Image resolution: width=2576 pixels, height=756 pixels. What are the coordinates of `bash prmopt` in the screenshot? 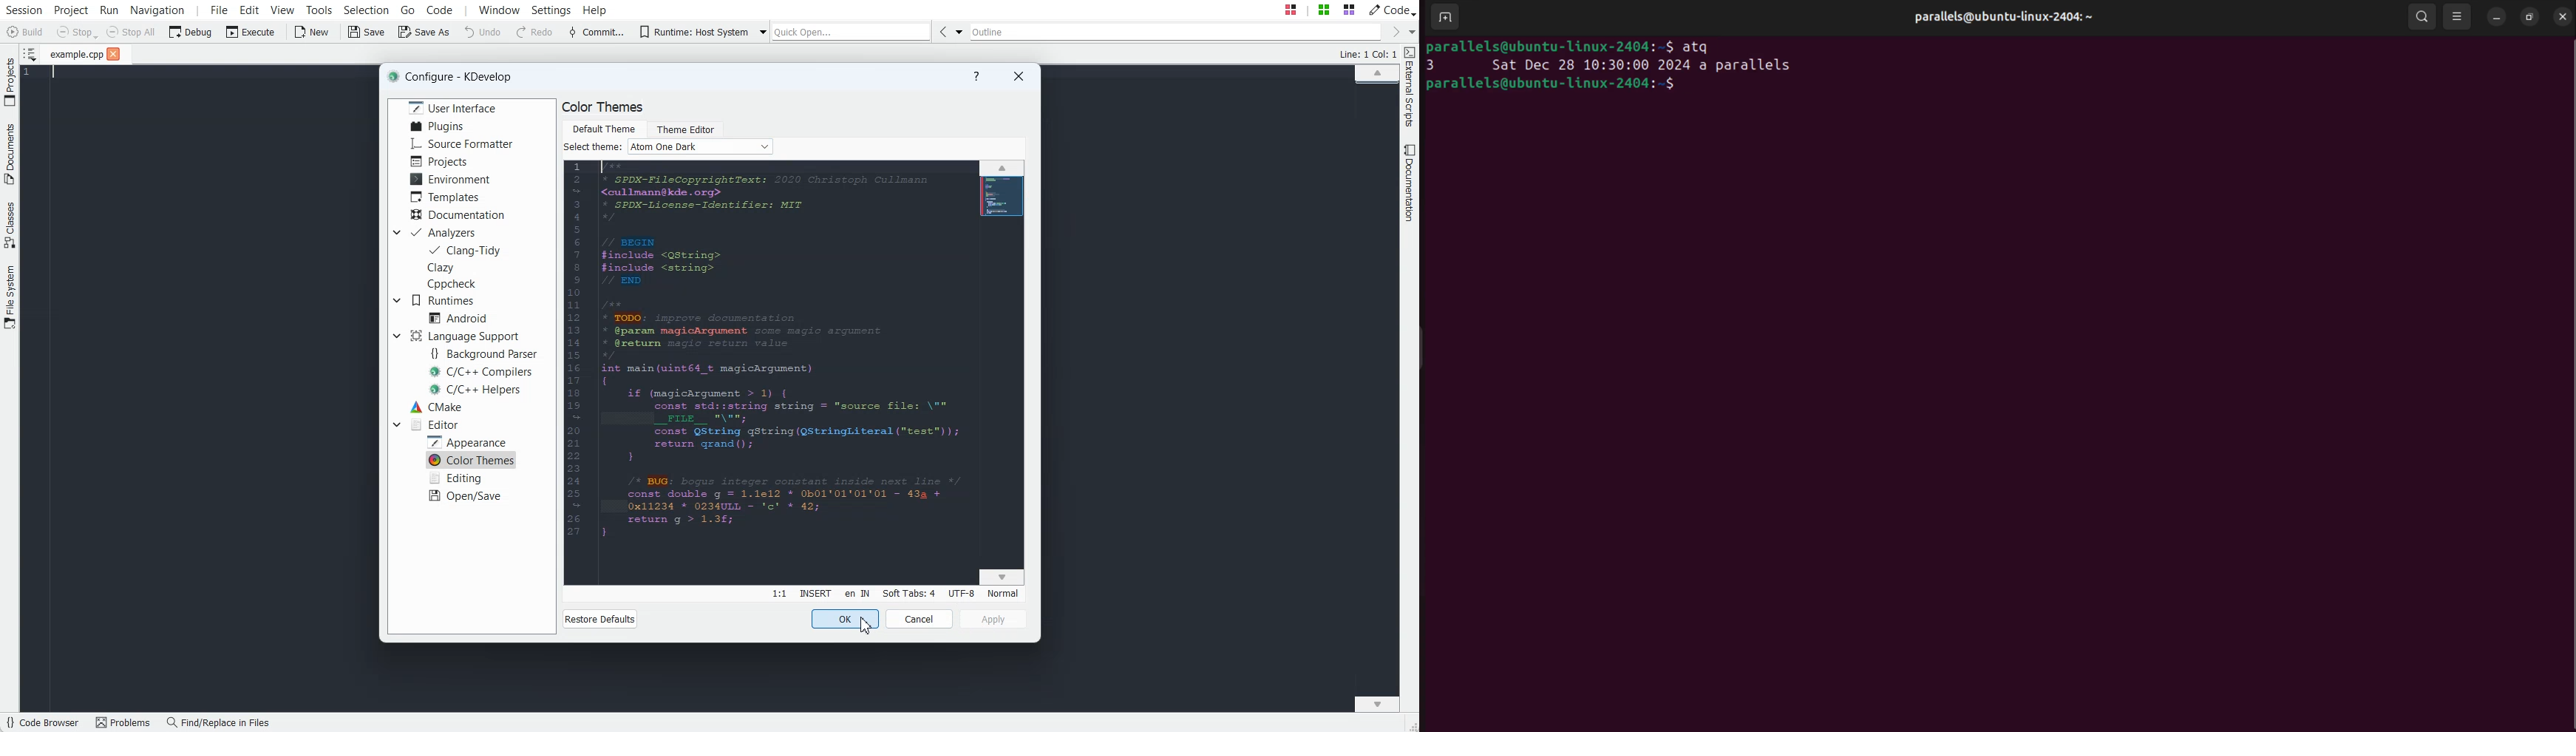 It's located at (1554, 85).